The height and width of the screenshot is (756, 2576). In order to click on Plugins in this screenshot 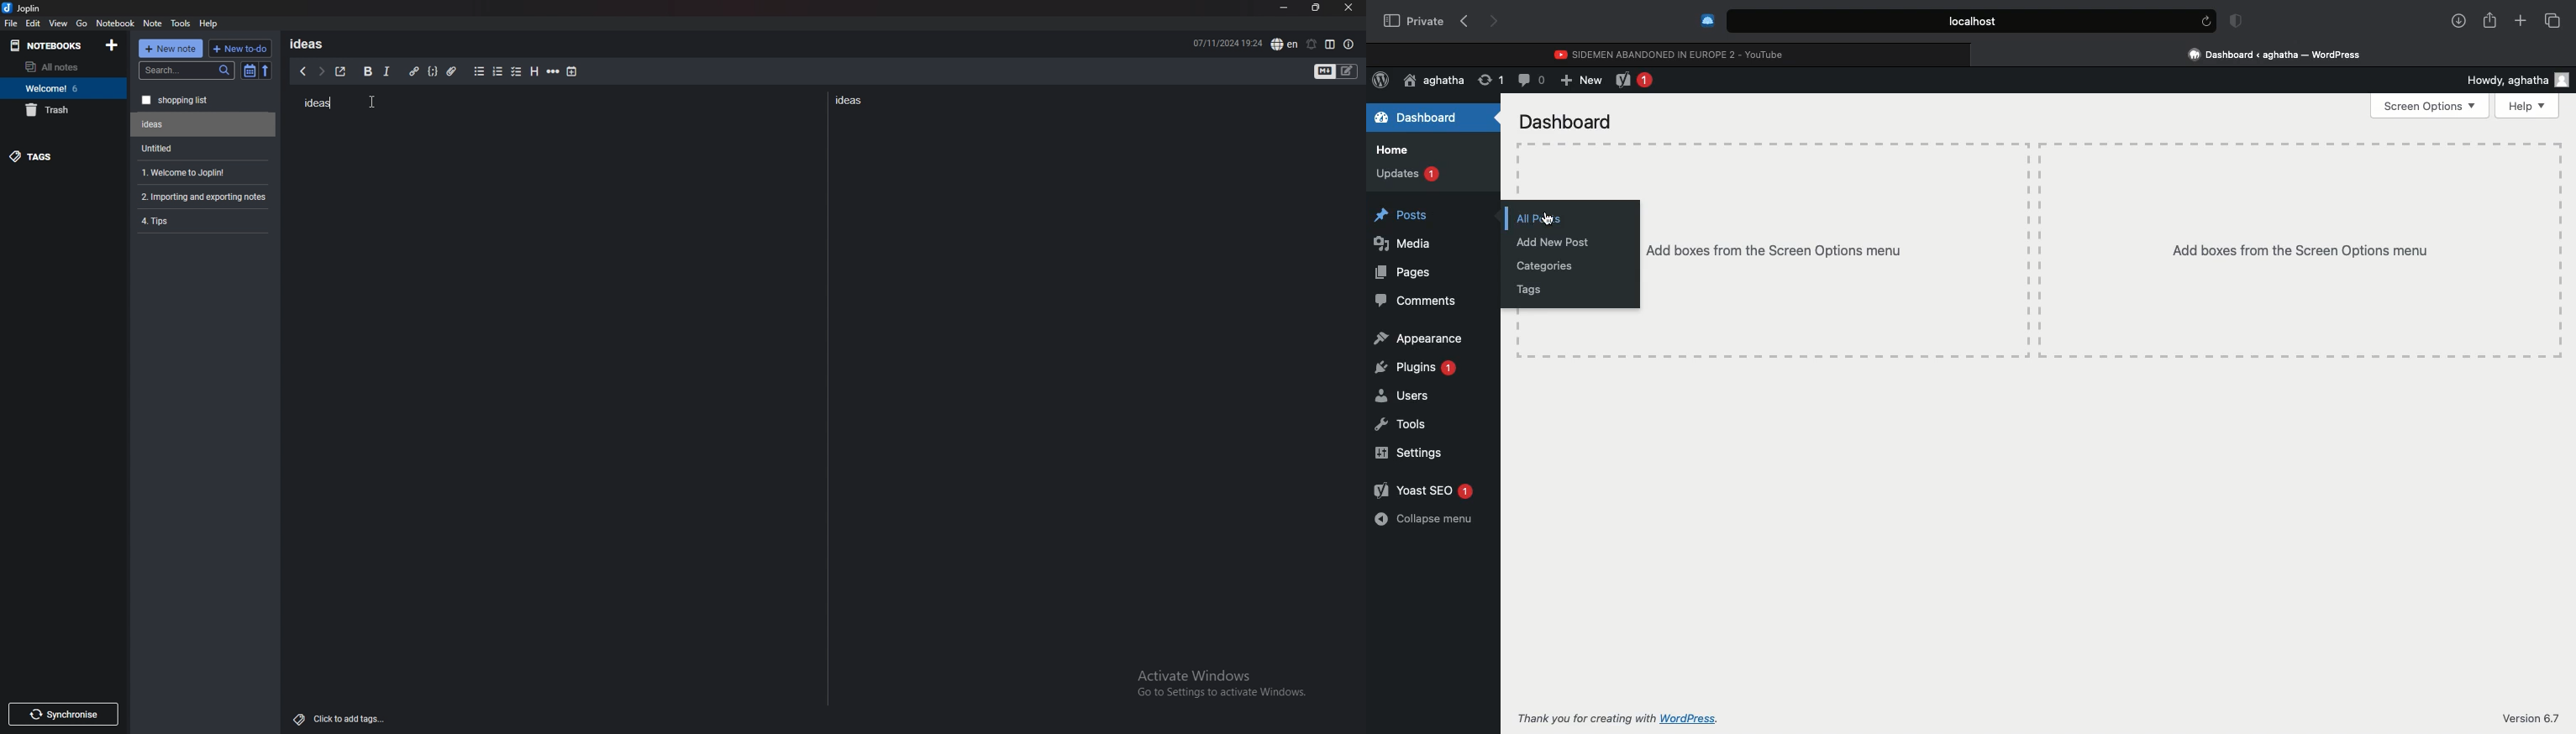, I will do `click(1413, 372)`.